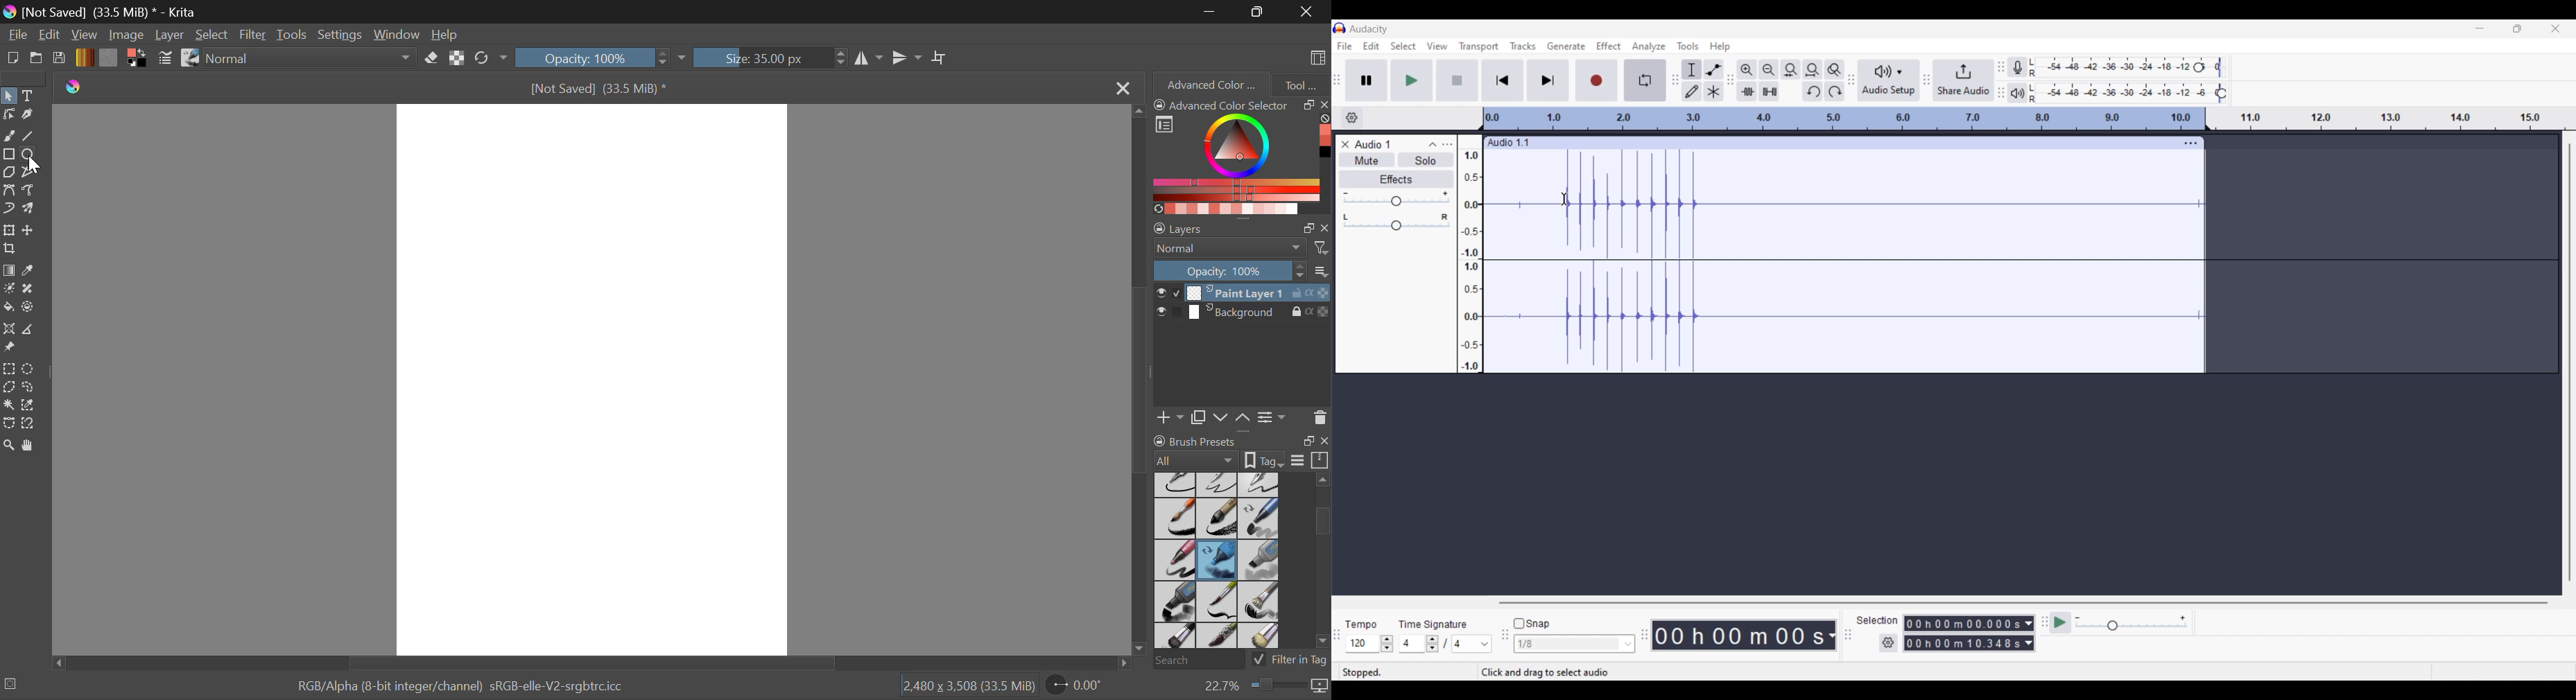  Describe the element at coordinates (343, 35) in the screenshot. I see `Settings` at that location.